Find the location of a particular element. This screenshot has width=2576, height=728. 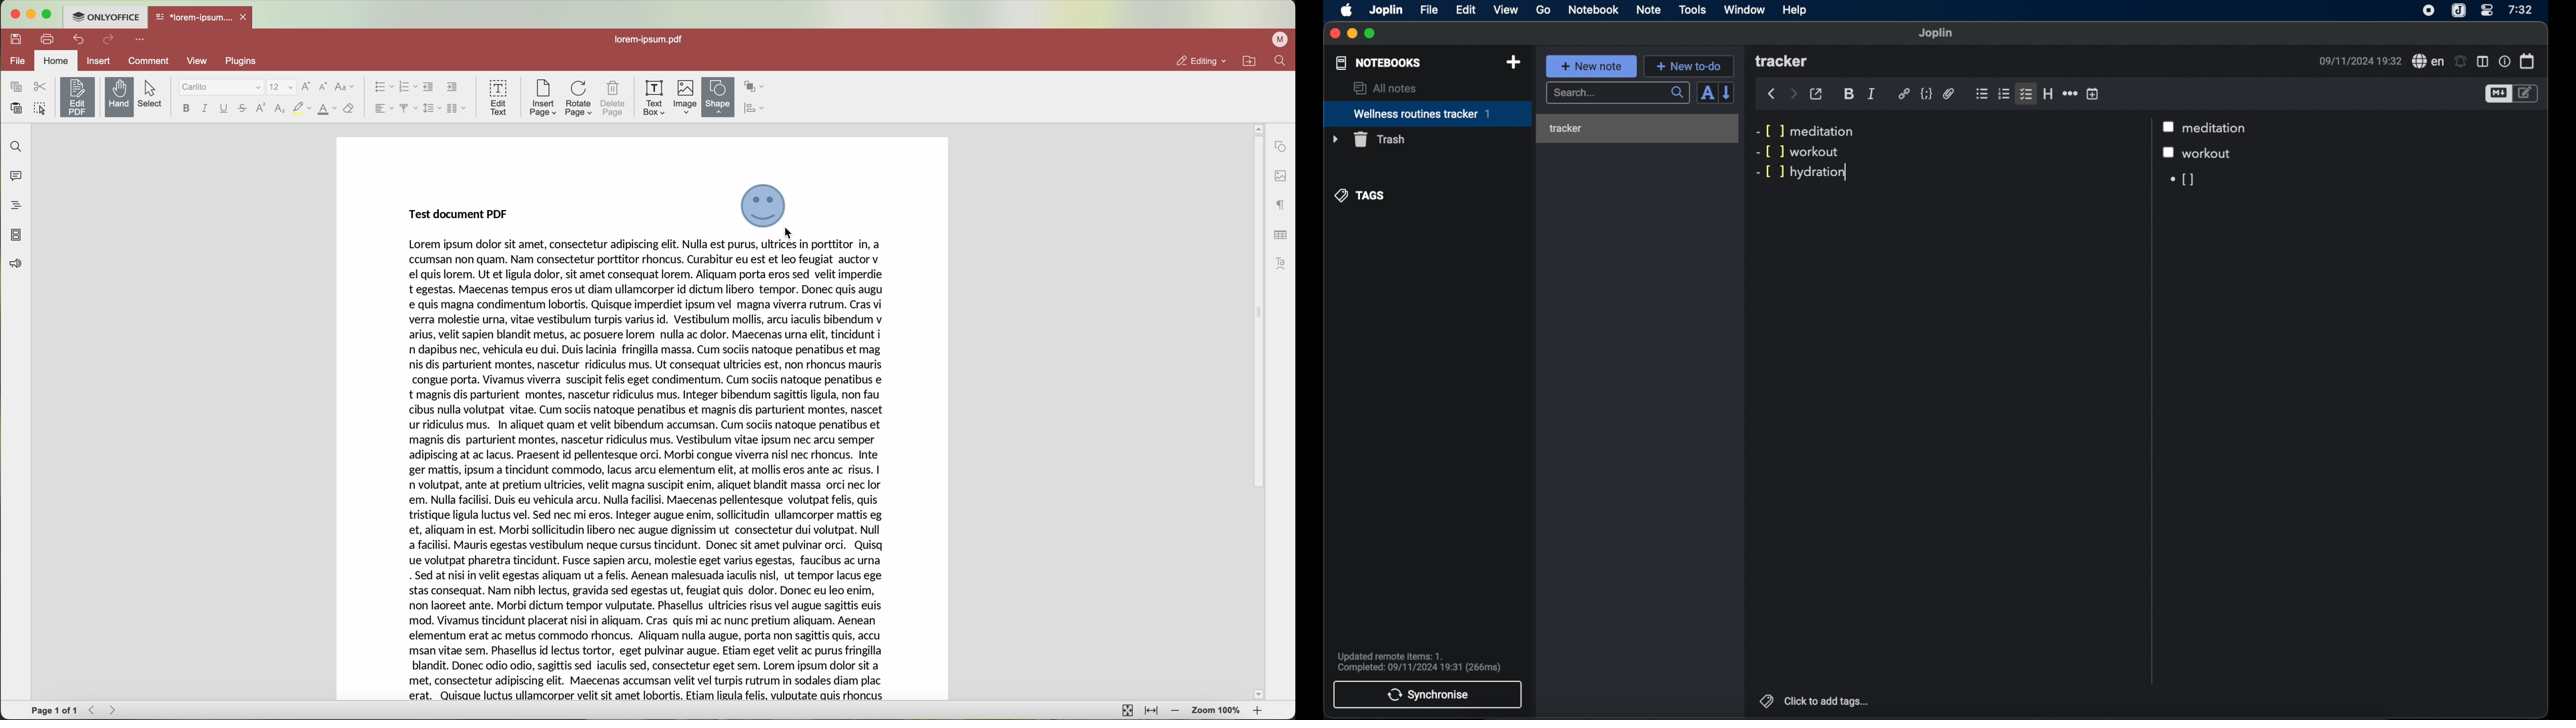

paragraph settings is located at coordinates (1278, 205).